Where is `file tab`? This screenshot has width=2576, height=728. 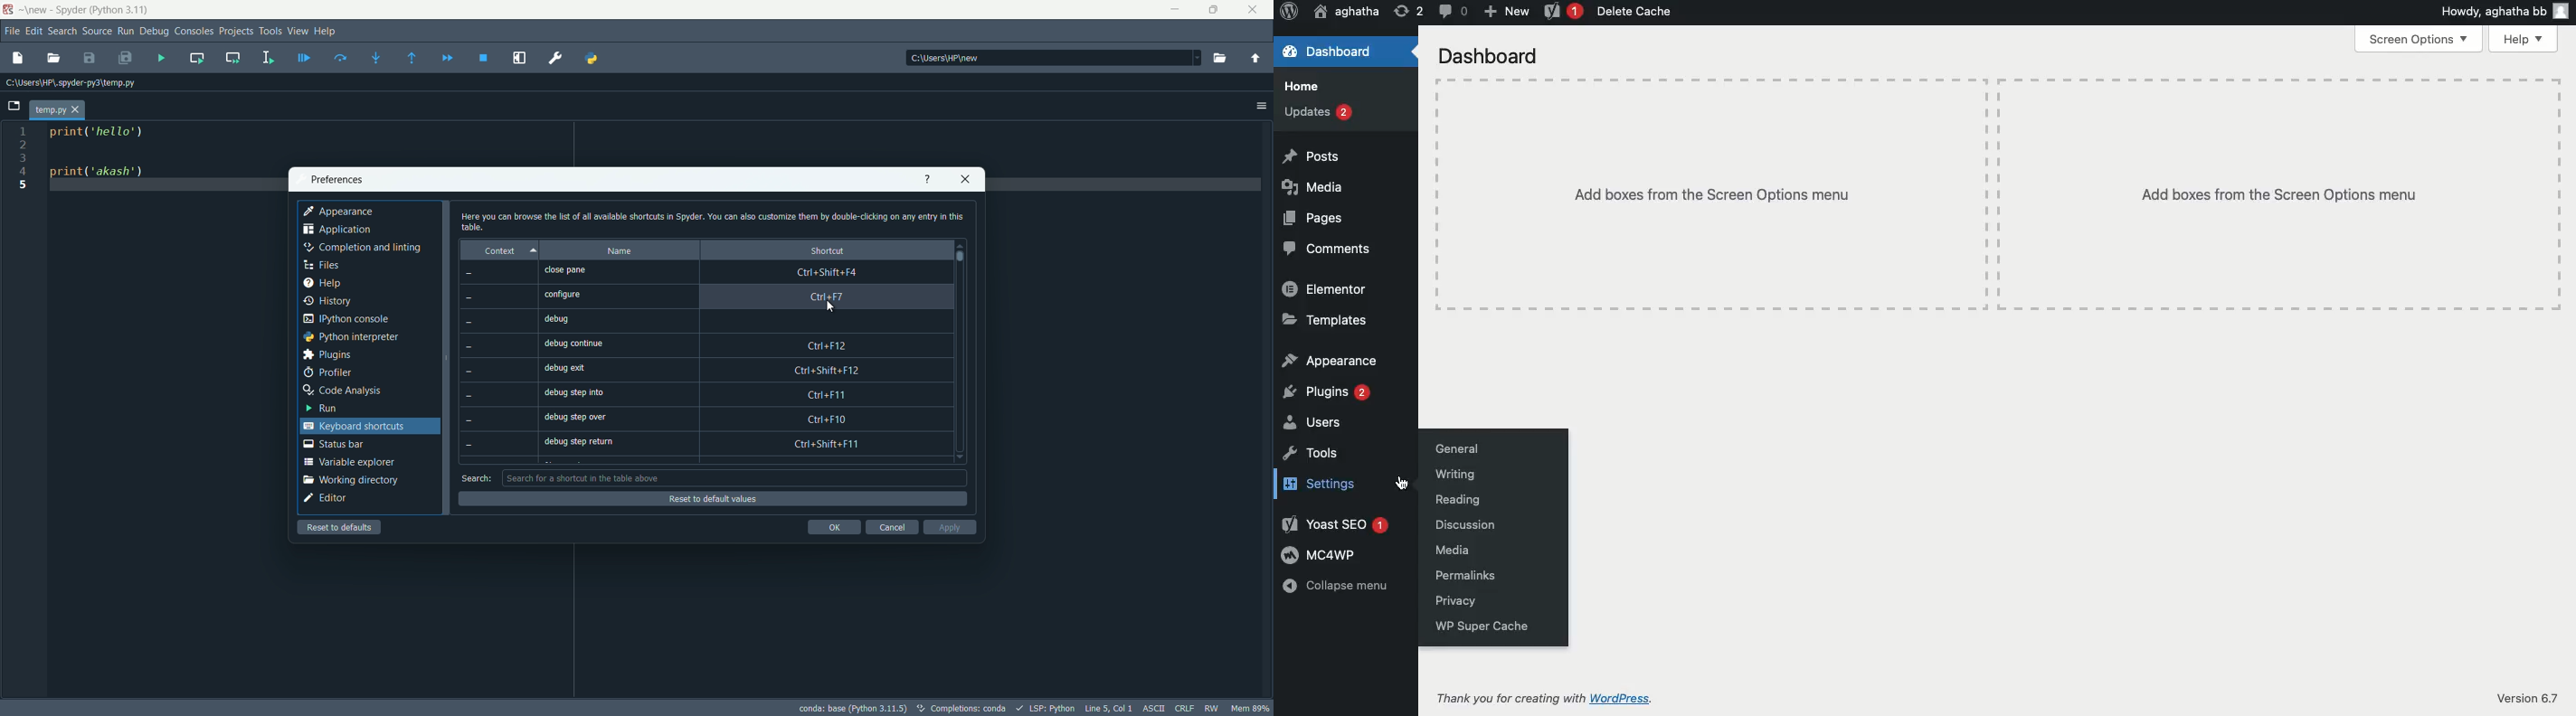 file tab is located at coordinates (56, 110).